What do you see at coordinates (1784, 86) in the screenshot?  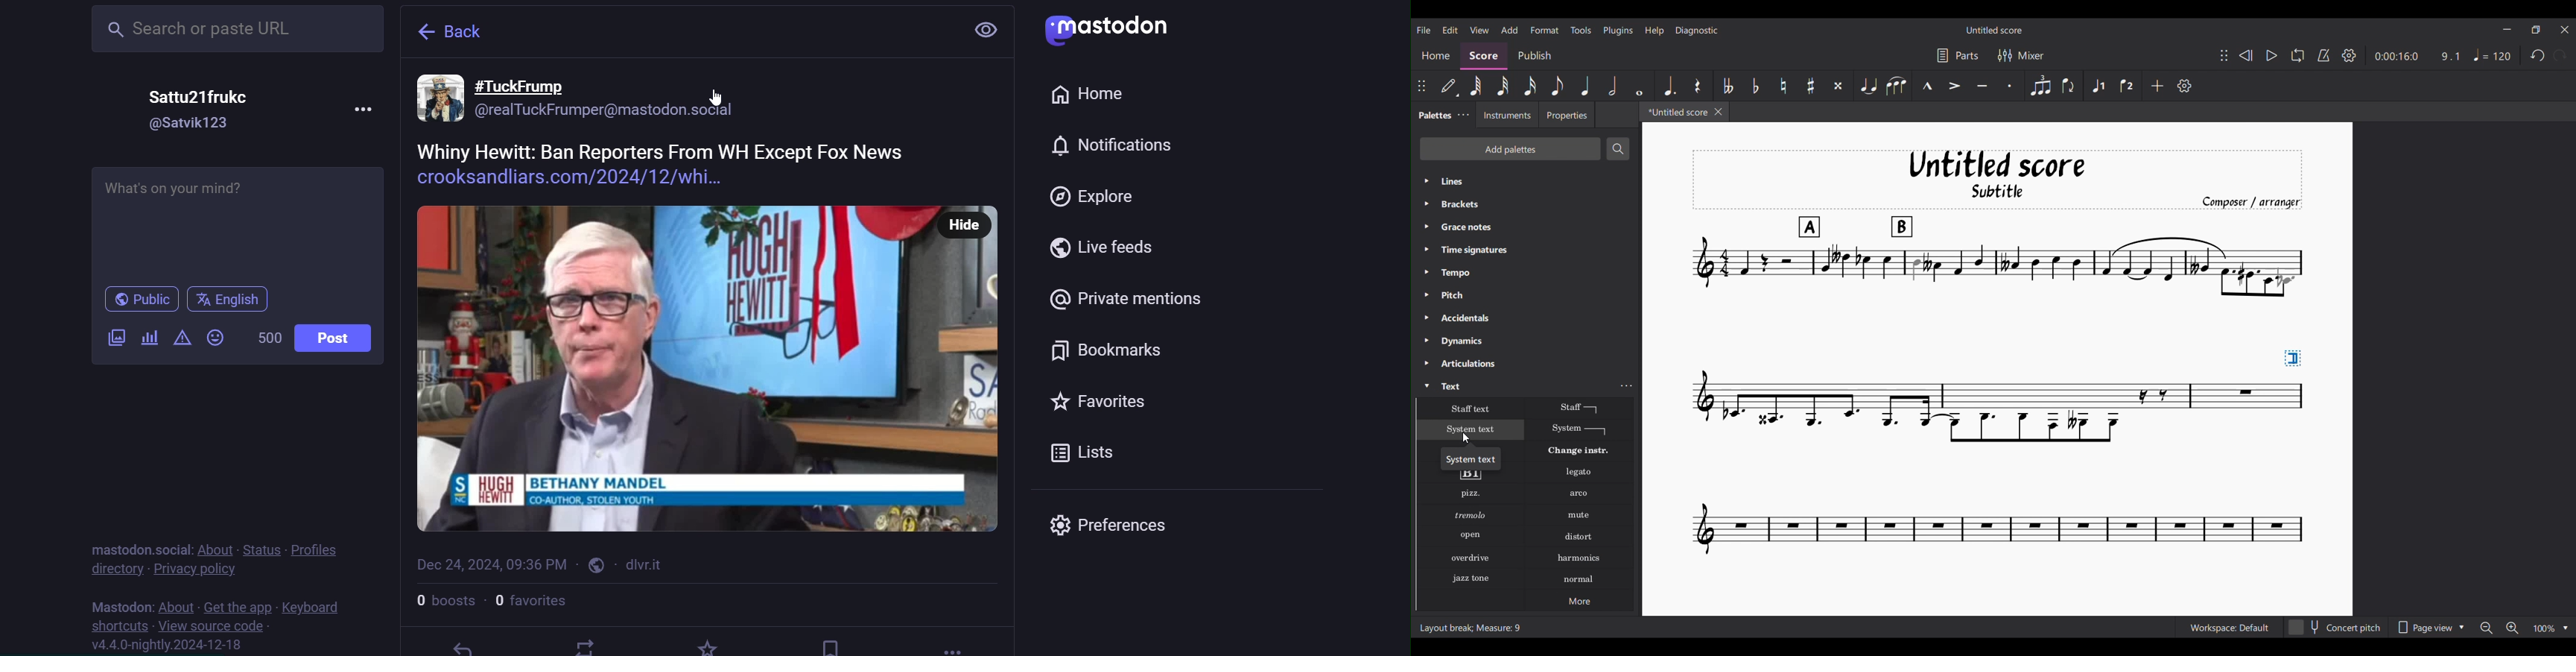 I see `Toggle natural` at bounding box center [1784, 86].